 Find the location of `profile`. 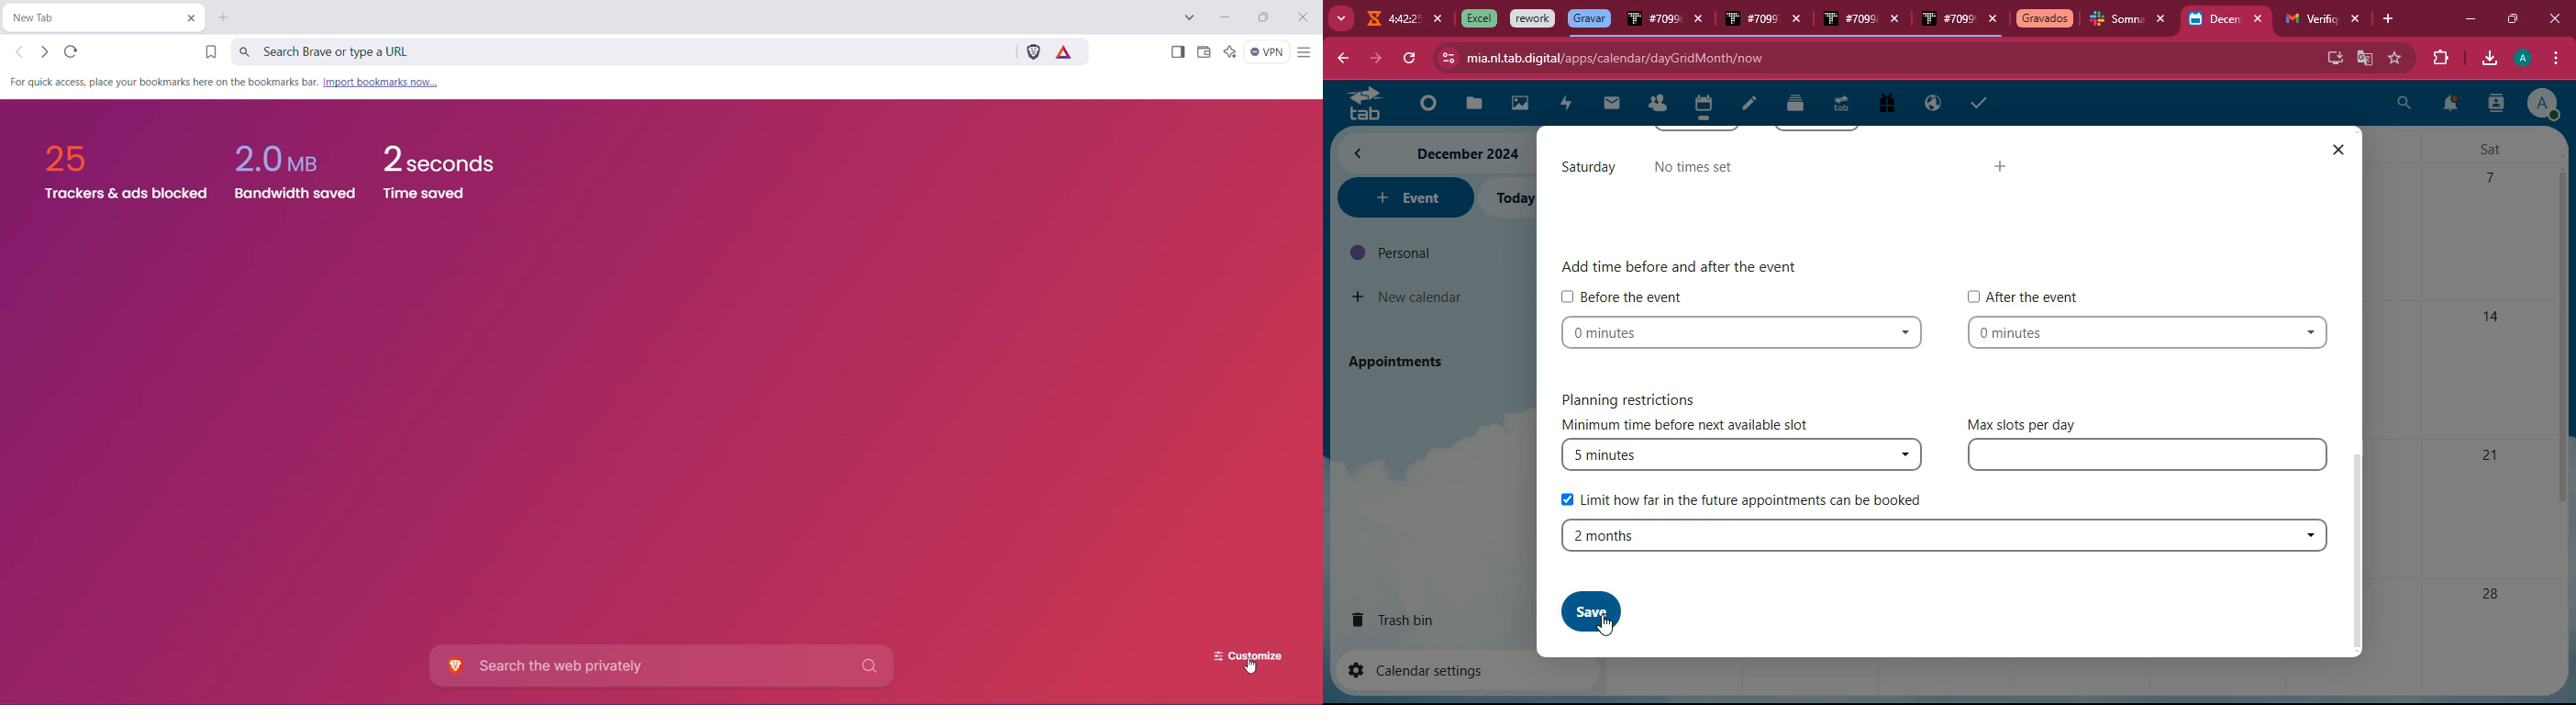

profile is located at coordinates (2542, 103).